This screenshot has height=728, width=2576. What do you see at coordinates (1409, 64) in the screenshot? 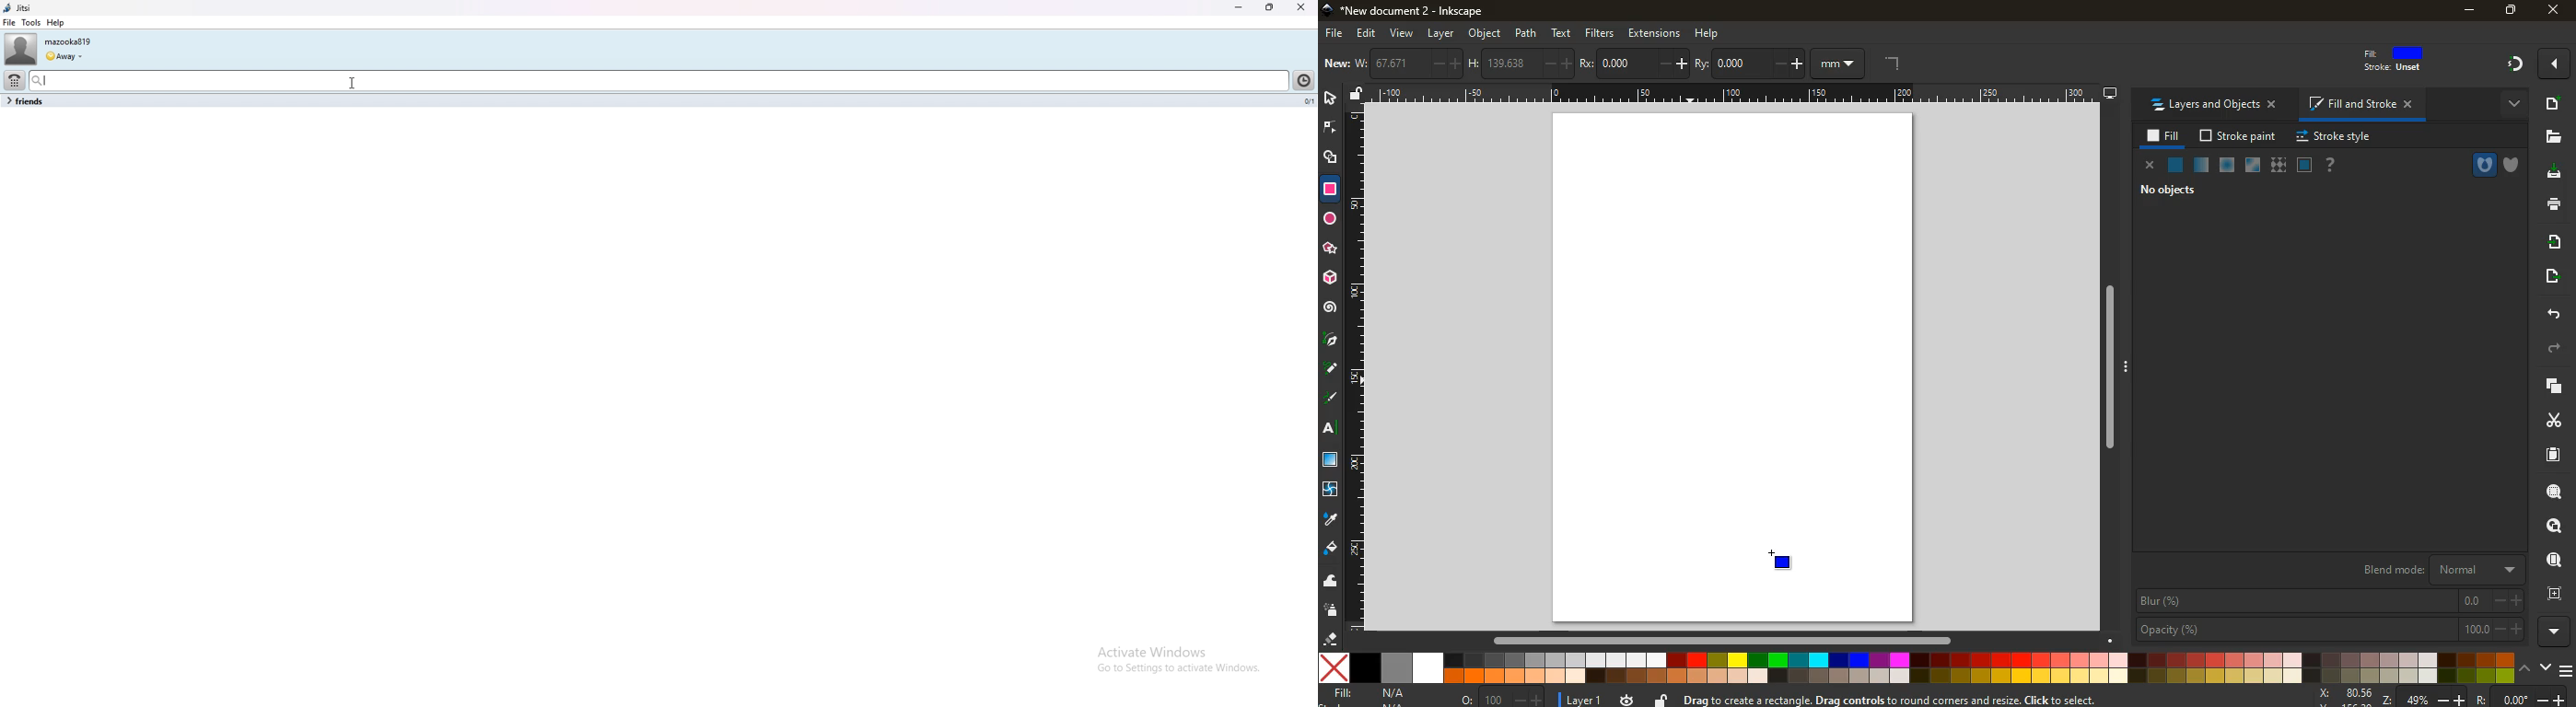
I see `w` at bounding box center [1409, 64].